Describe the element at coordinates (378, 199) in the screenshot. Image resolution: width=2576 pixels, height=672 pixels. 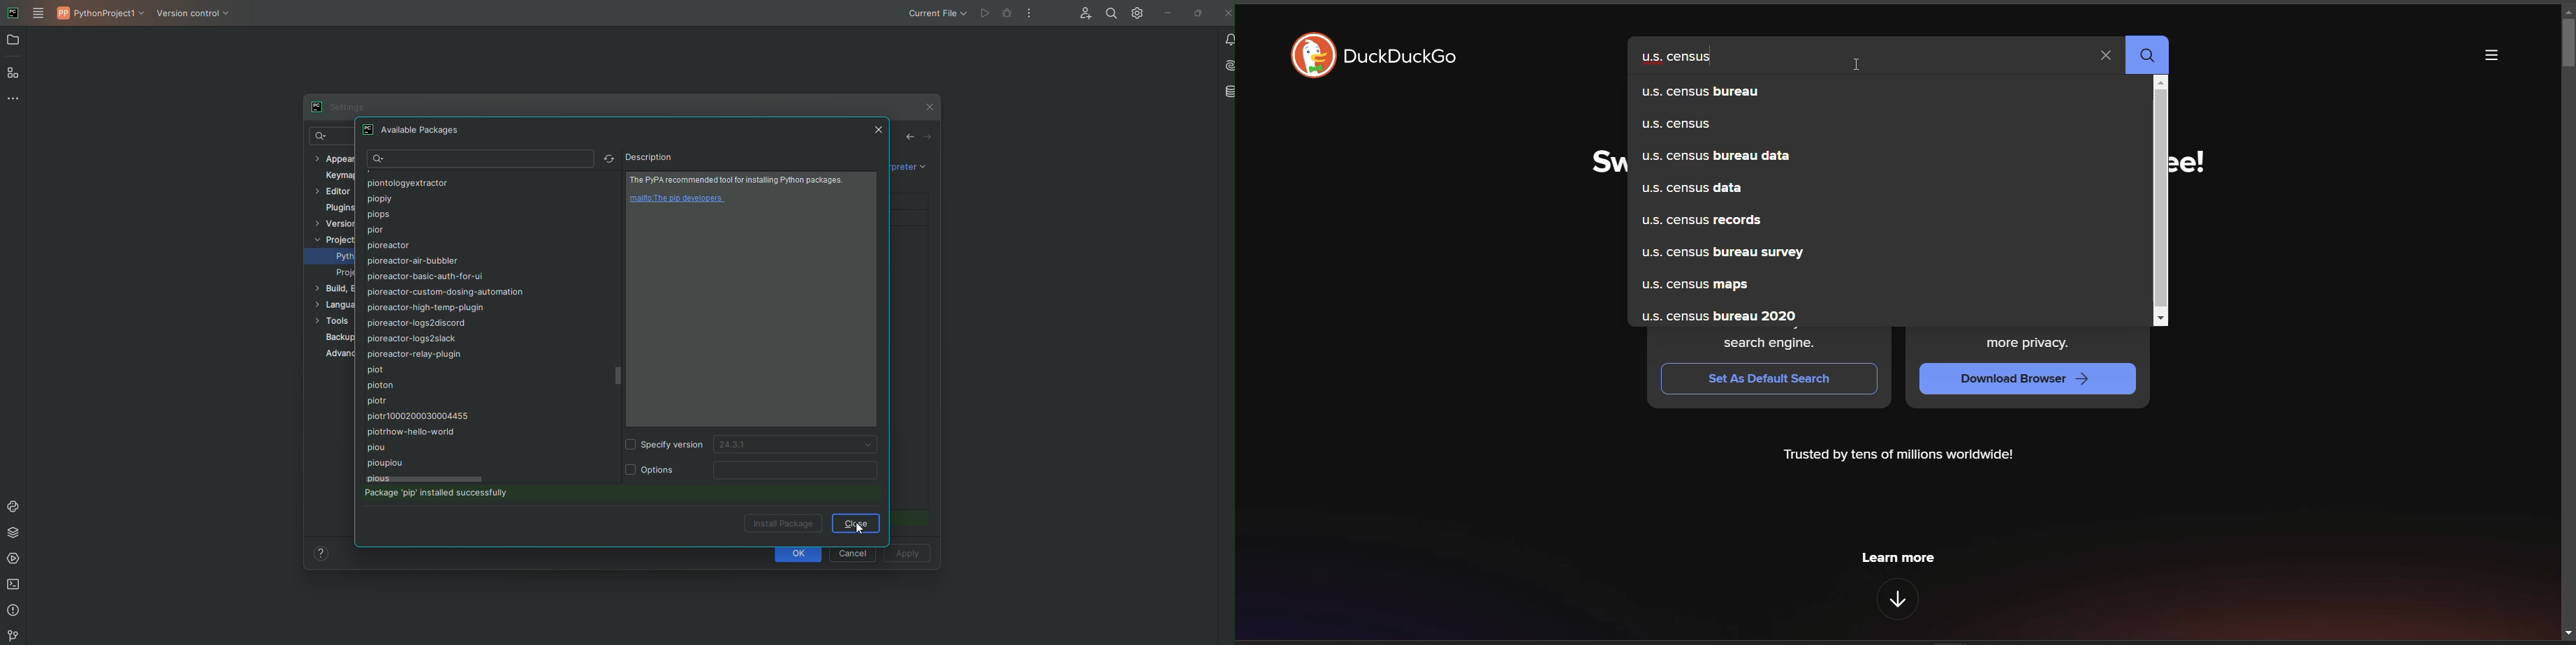
I see `piopiy` at that location.